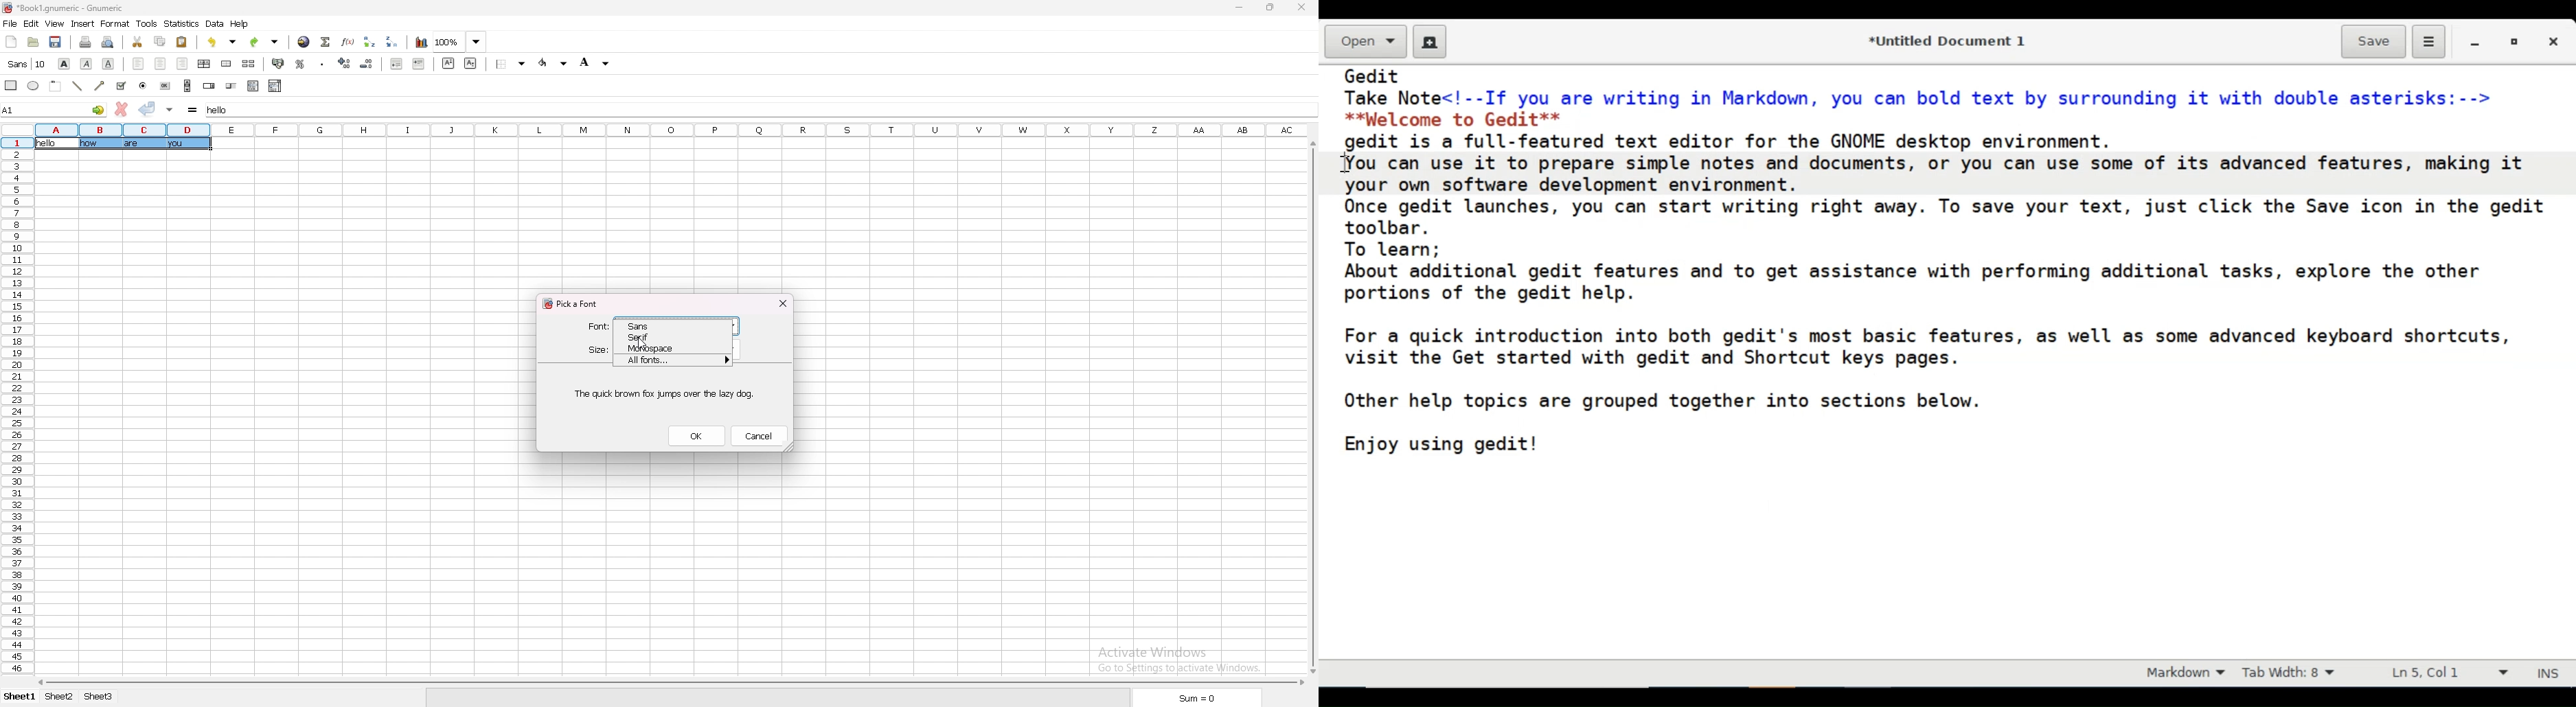  Describe the element at coordinates (166, 85) in the screenshot. I see `button` at that location.